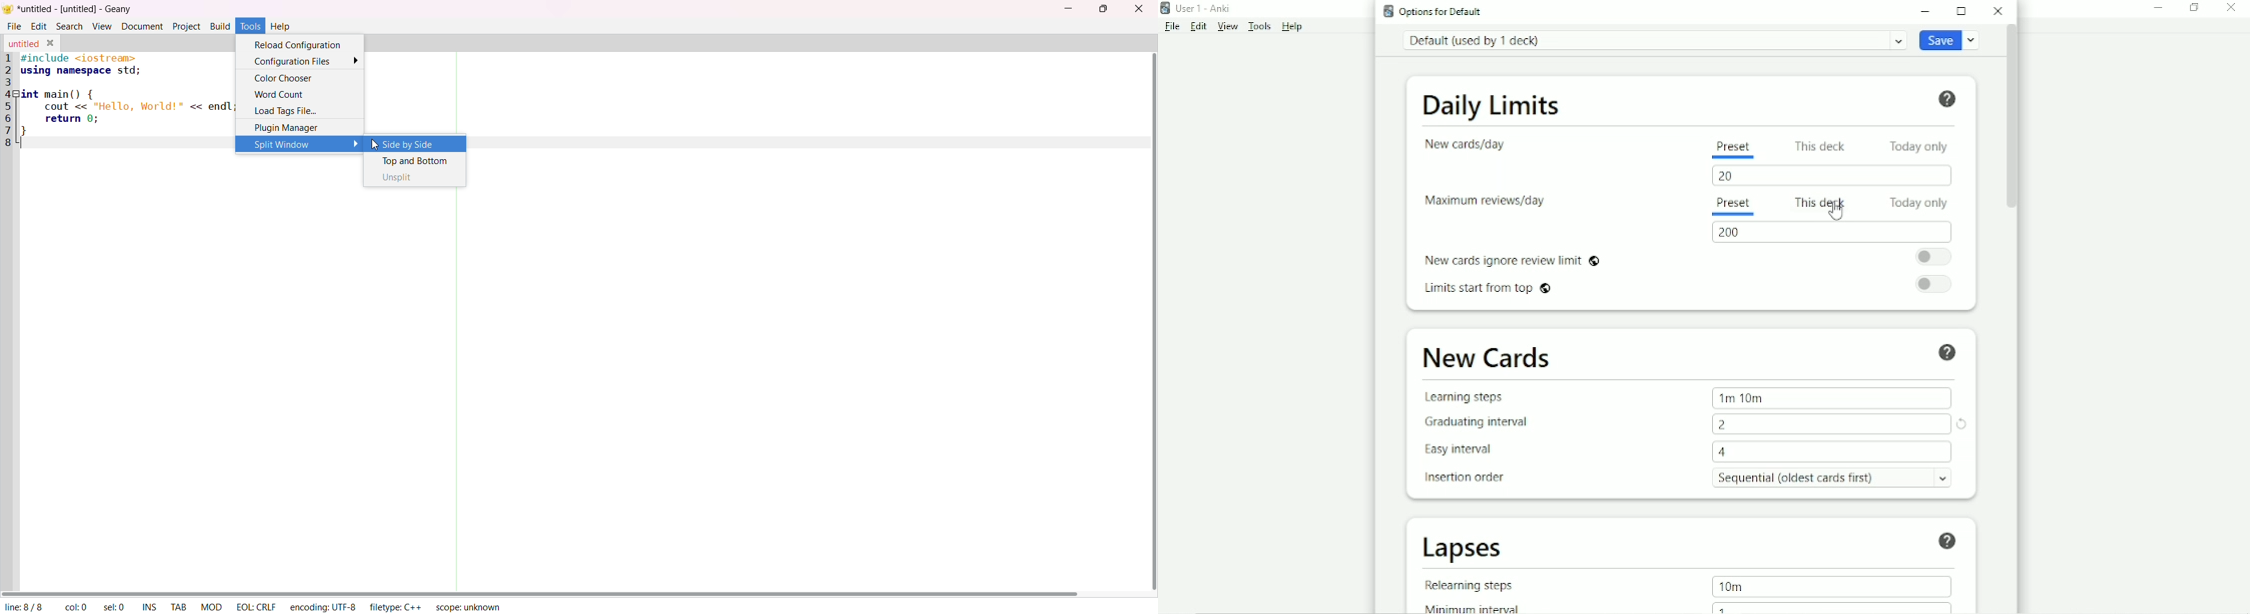  Describe the element at coordinates (1512, 259) in the screenshot. I see `New cards ignore review limit` at that location.